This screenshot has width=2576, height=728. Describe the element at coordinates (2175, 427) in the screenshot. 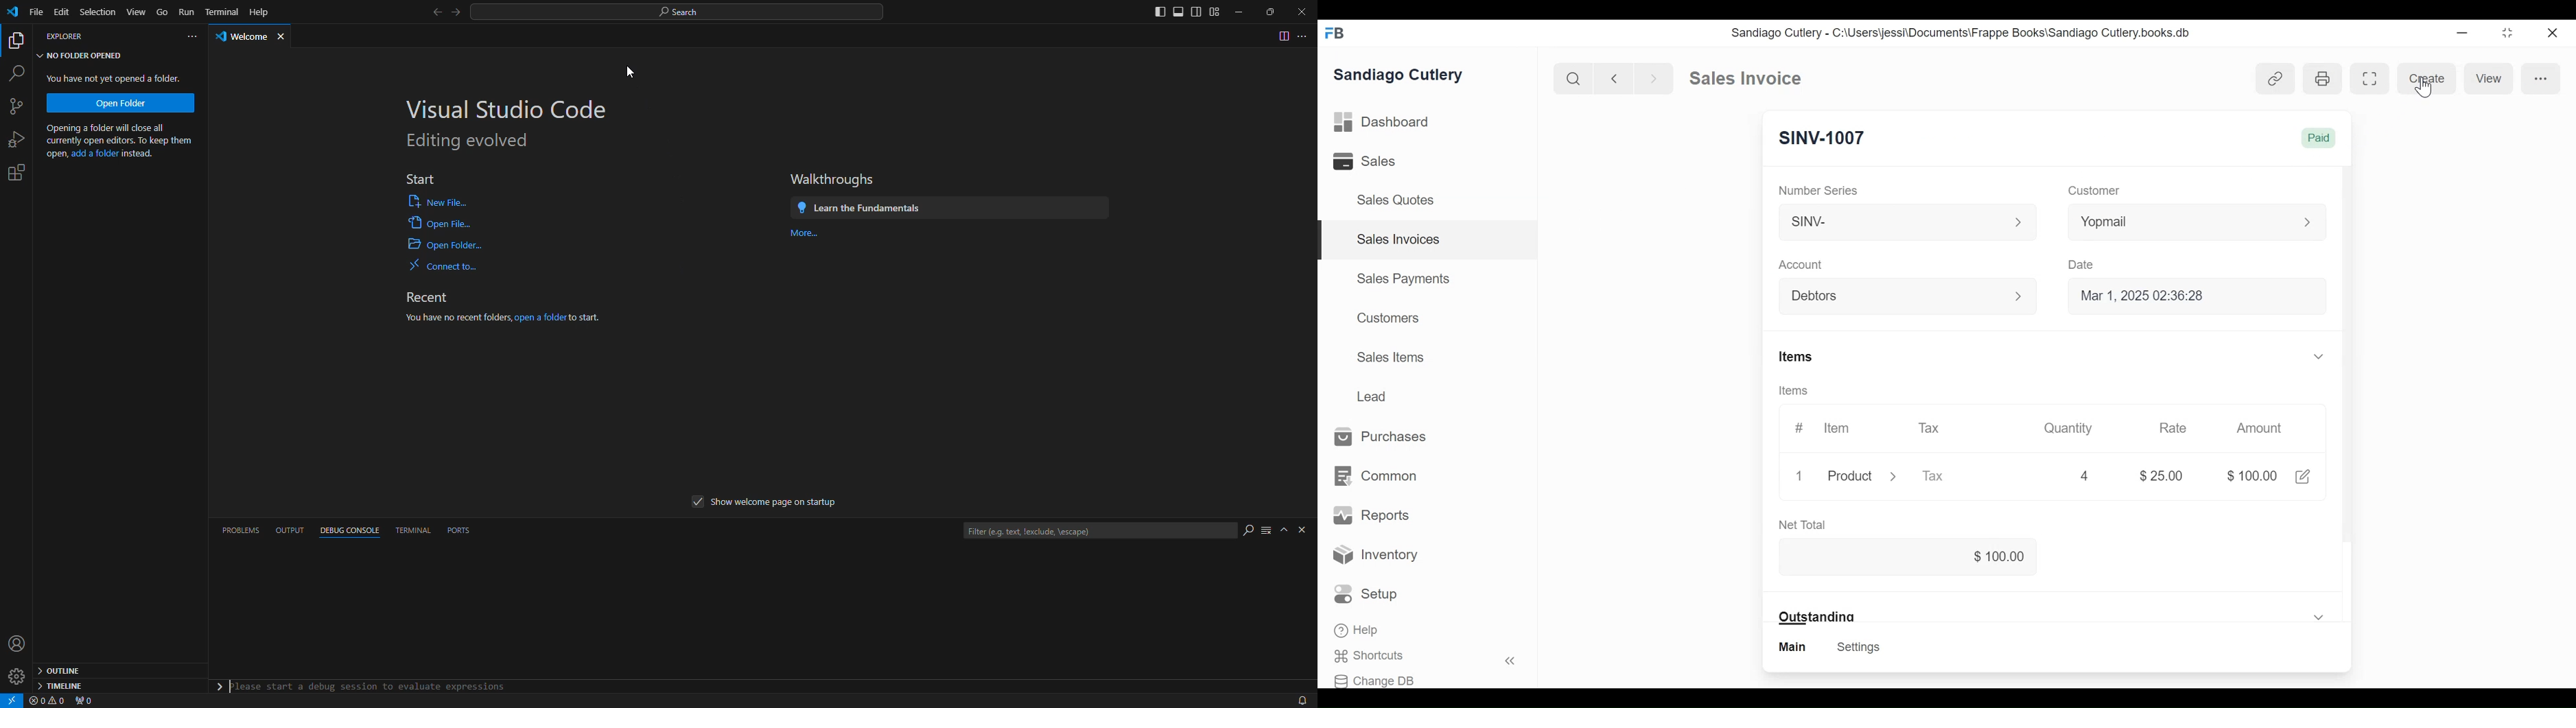

I see `Rate` at that location.